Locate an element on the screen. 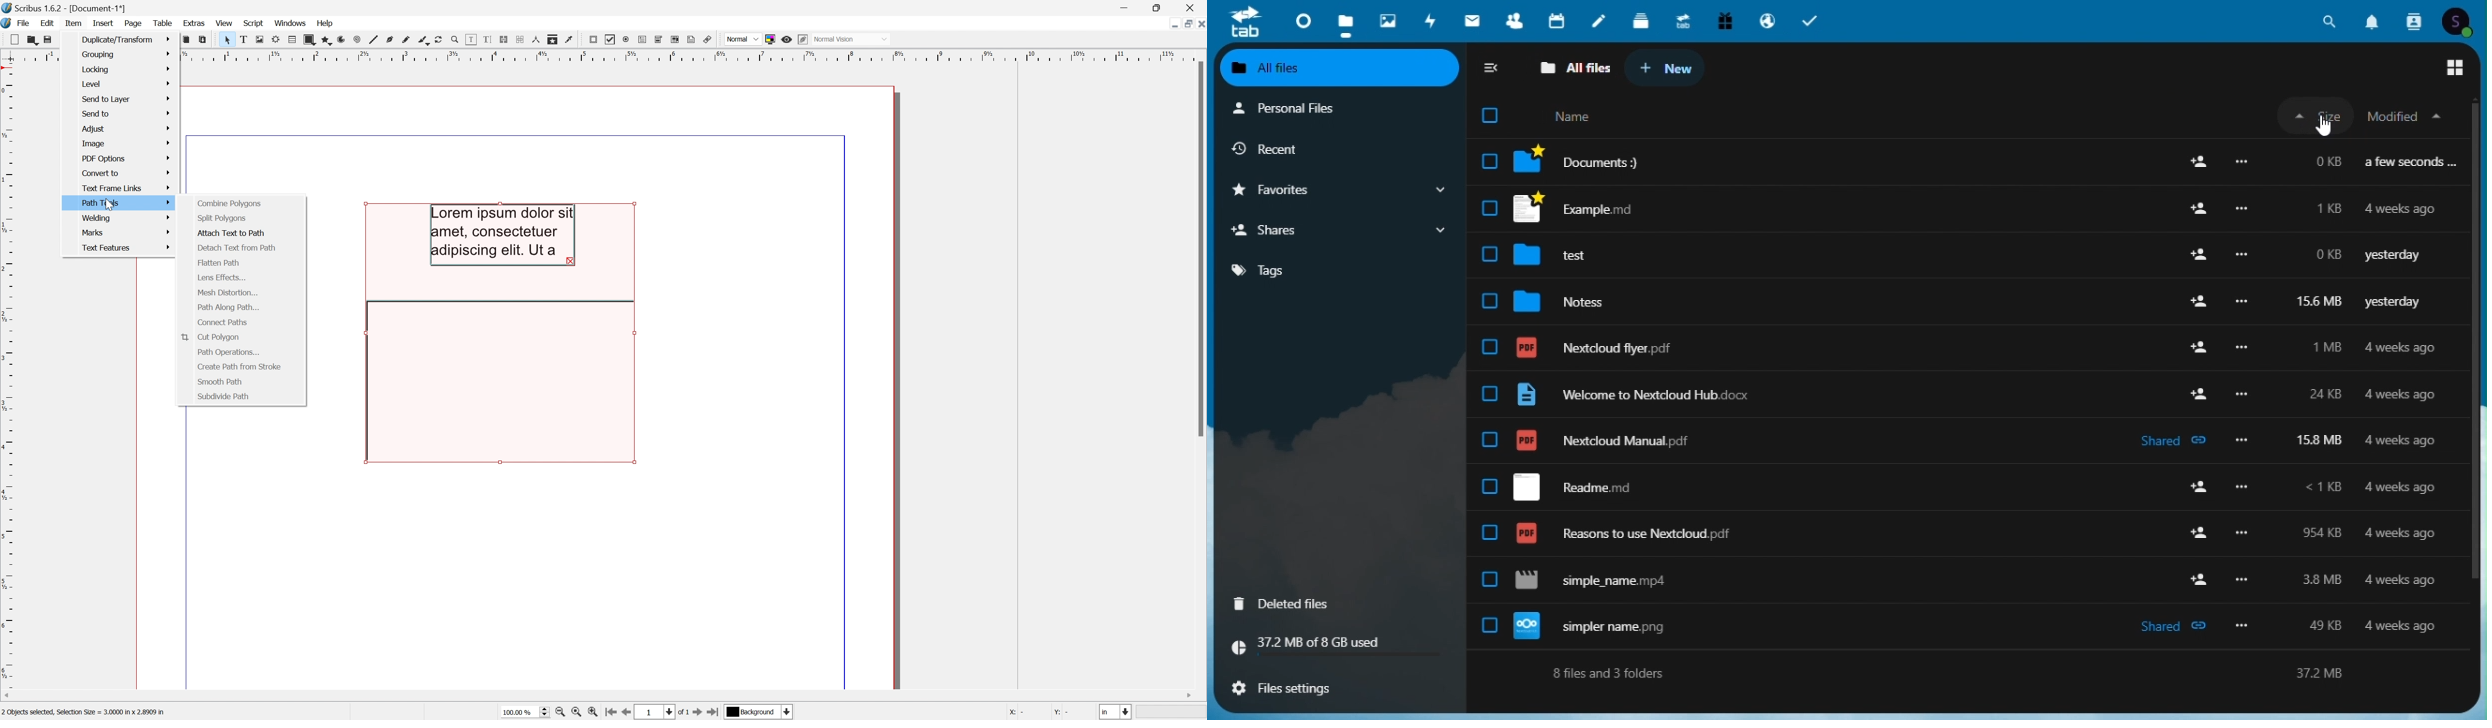  files is located at coordinates (1345, 23).